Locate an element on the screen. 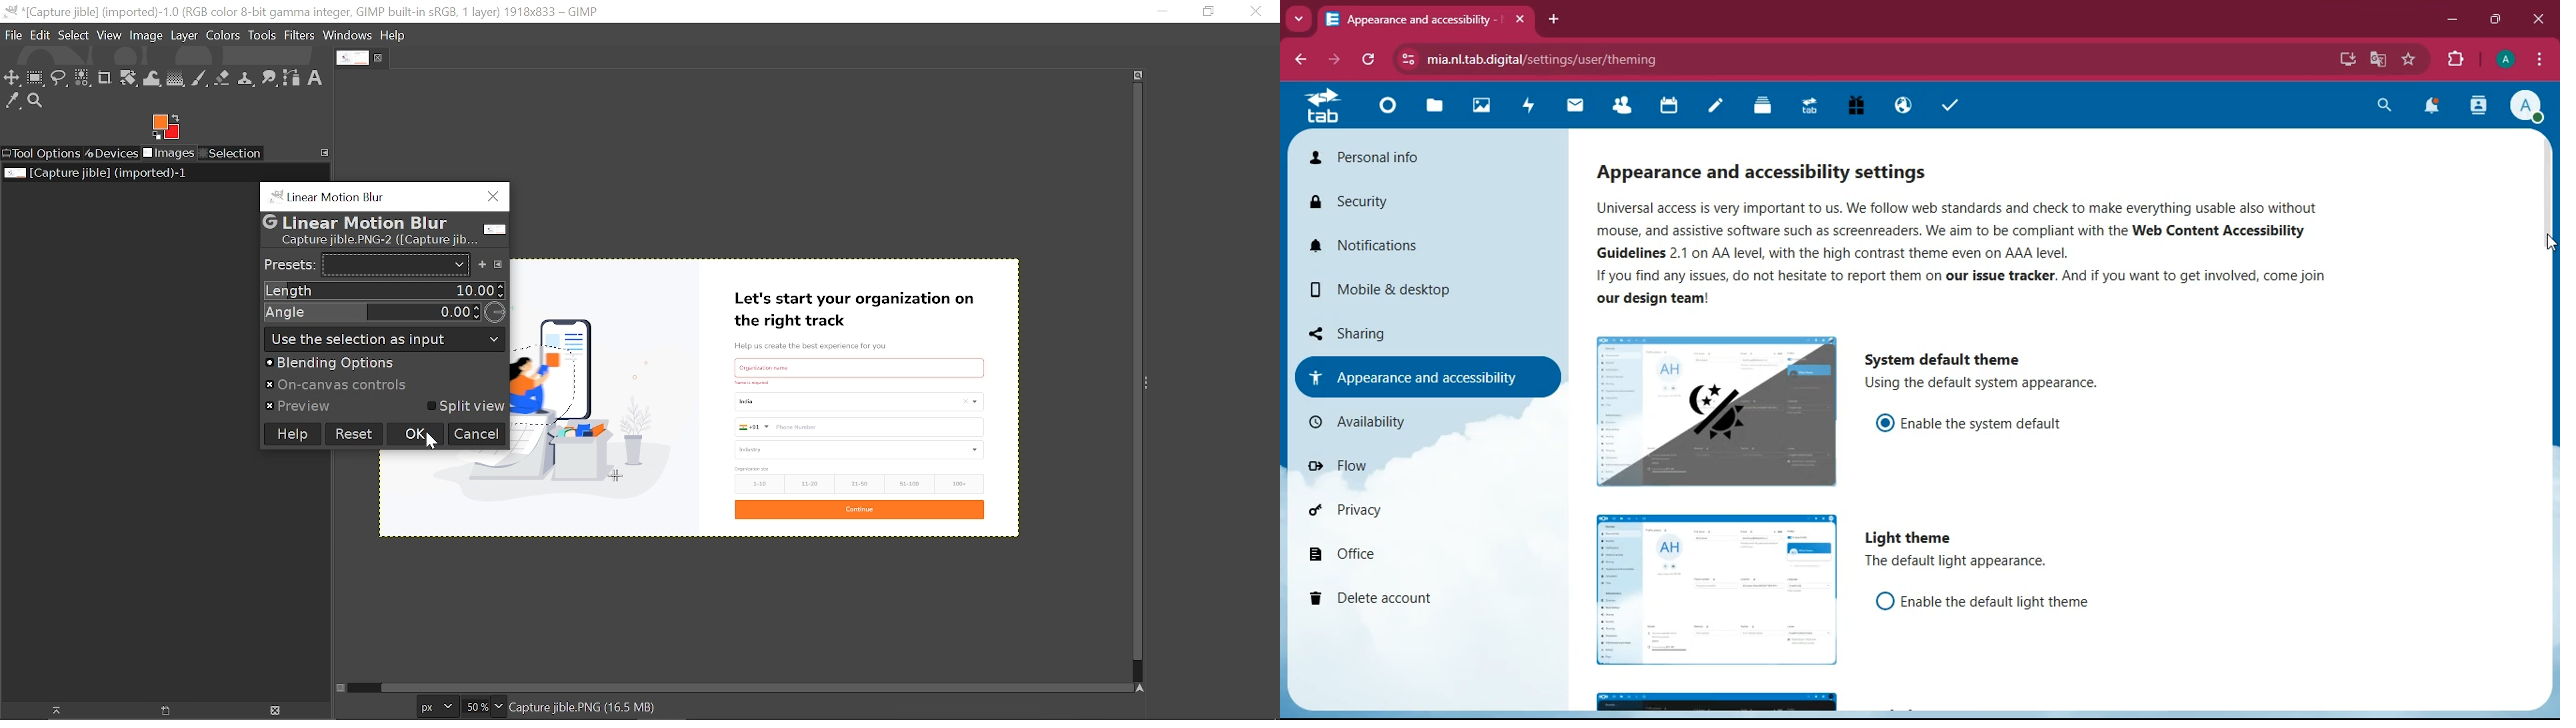  flow is located at coordinates (1414, 465).